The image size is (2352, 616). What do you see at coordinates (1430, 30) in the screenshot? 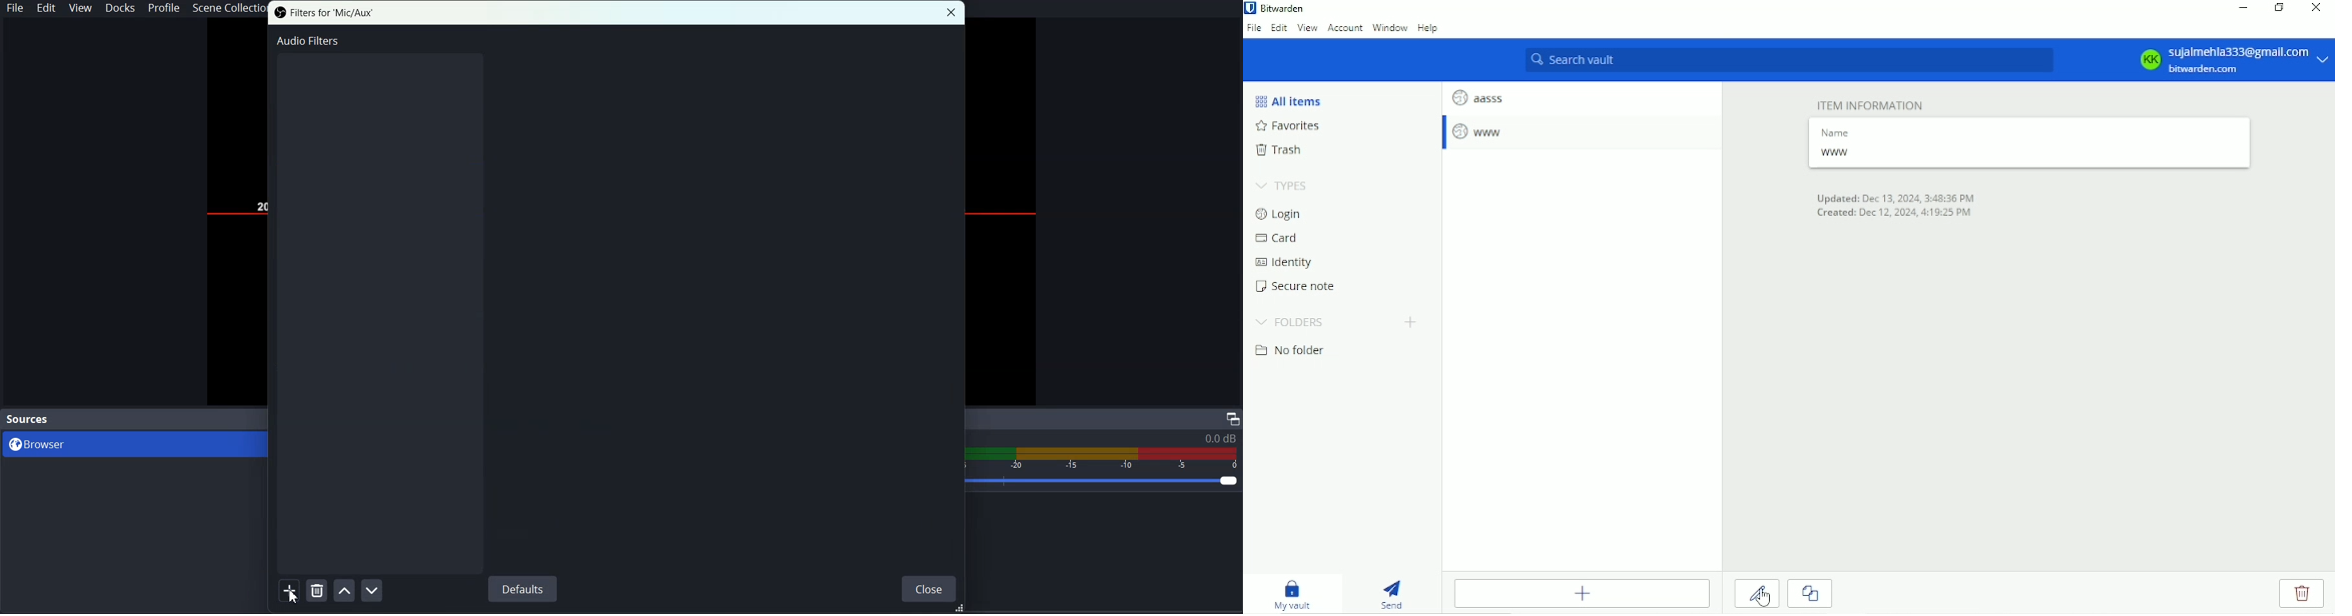
I see `Help` at bounding box center [1430, 30].